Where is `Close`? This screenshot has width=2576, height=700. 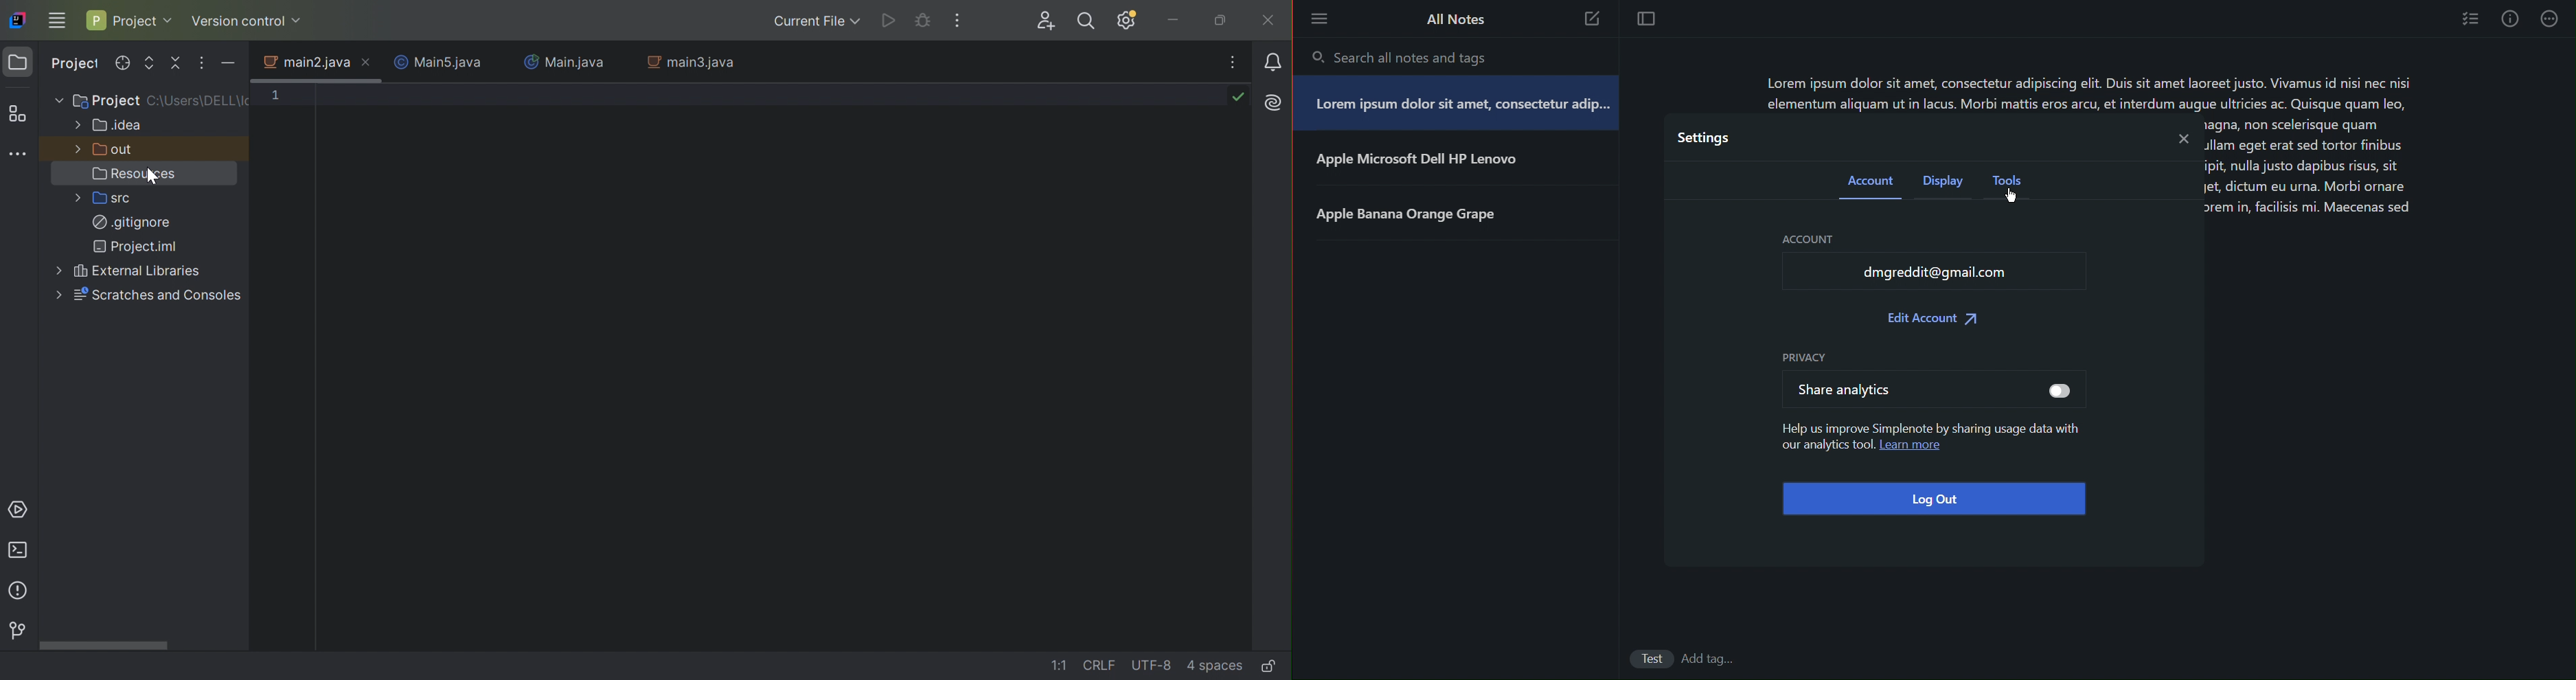 Close is located at coordinates (2181, 138).